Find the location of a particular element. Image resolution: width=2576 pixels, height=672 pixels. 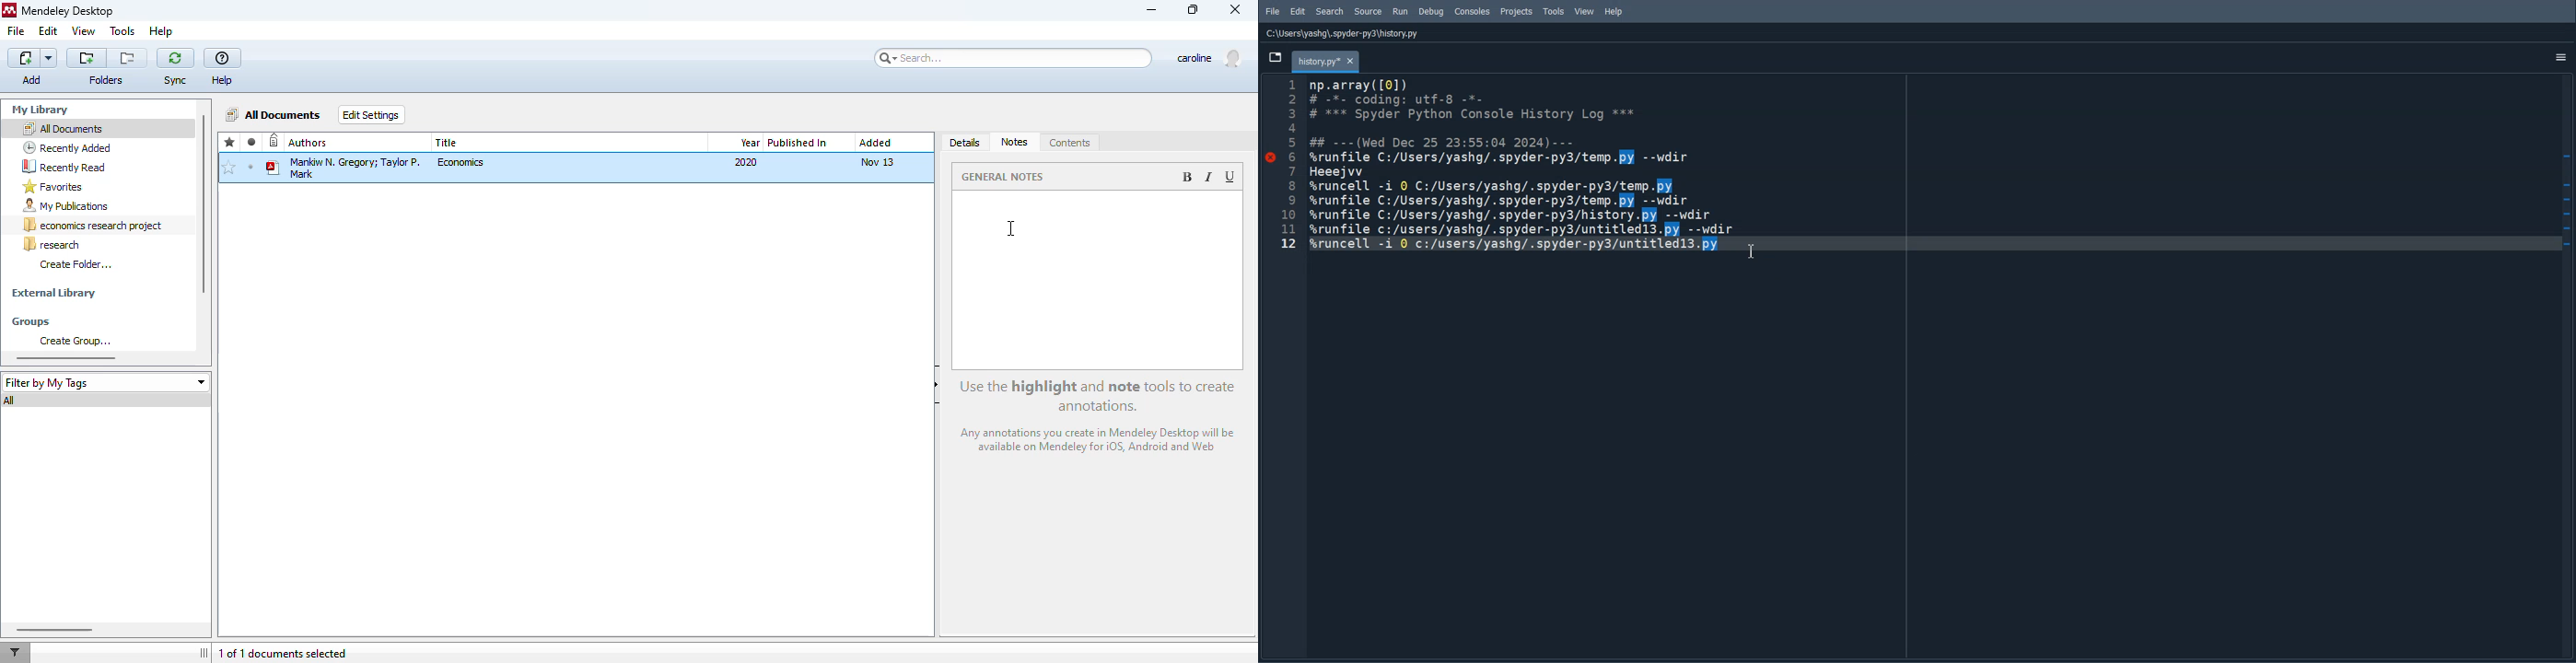

Run is located at coordinates (1400, 12).